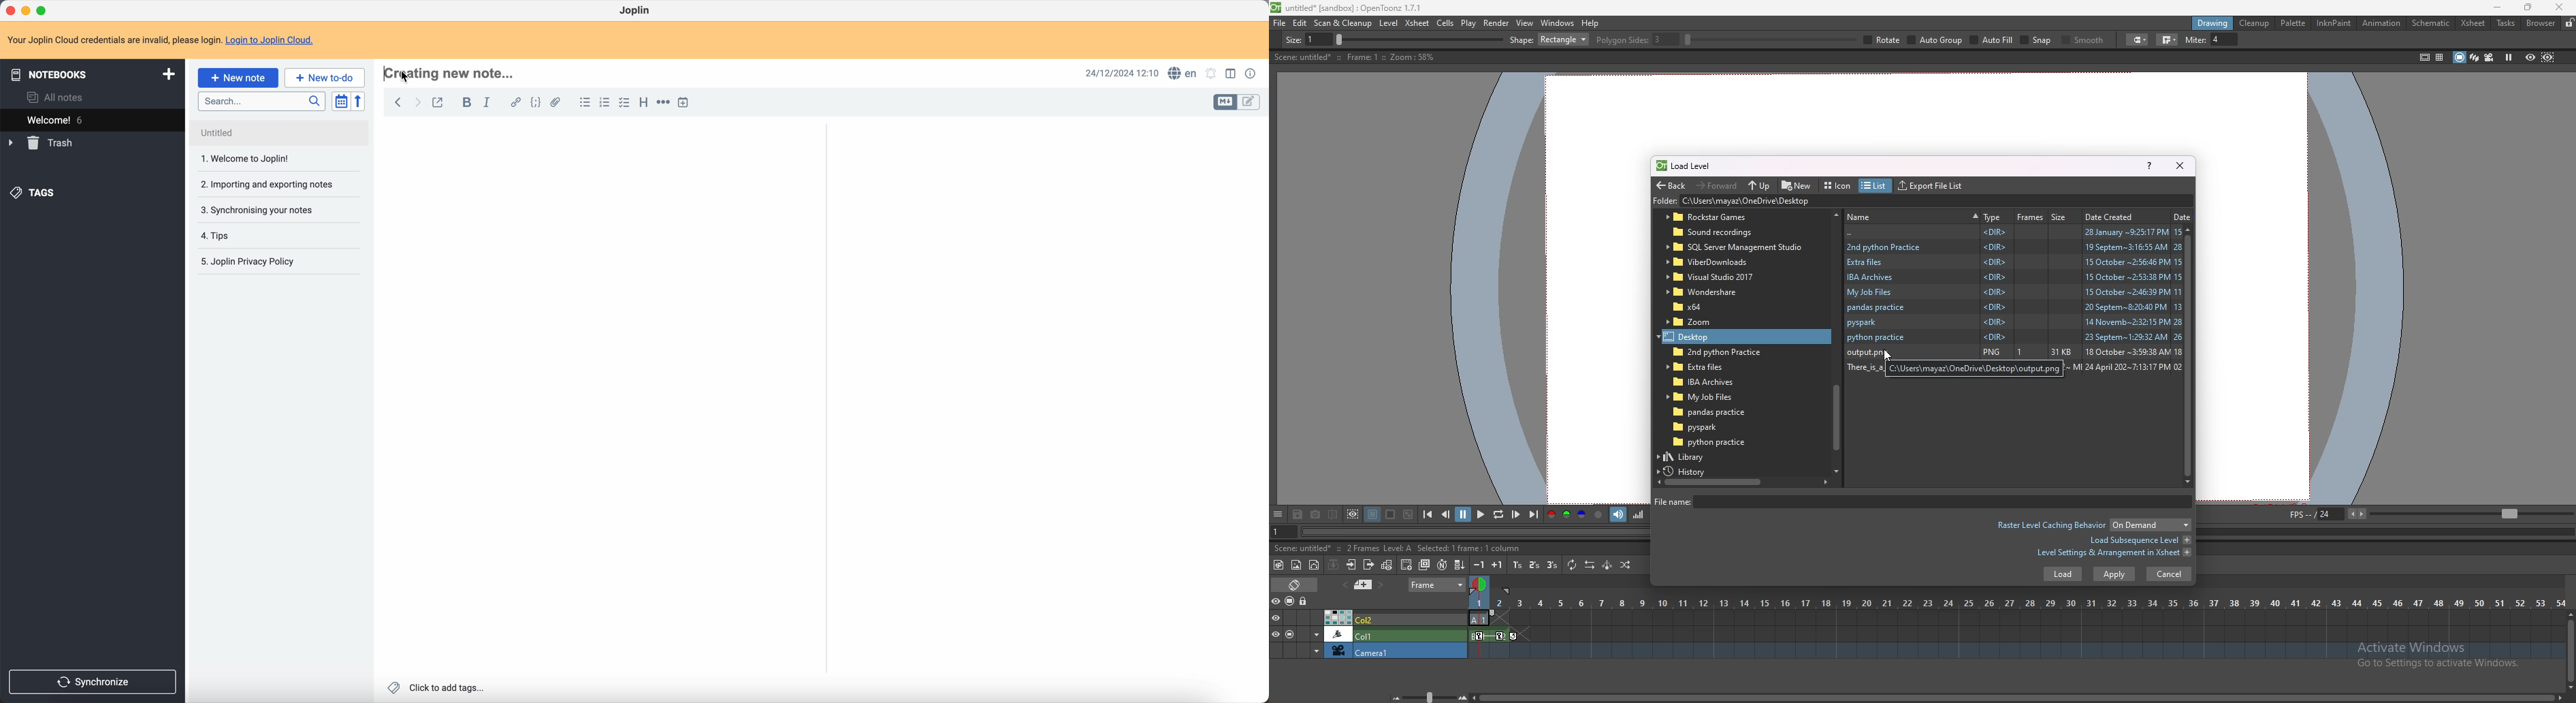 The image size is (2576, 728). What do you see at coordinates (273, 184) in the screenshot?
I see `importing and exporting notes` at bounding box center [273, 184].